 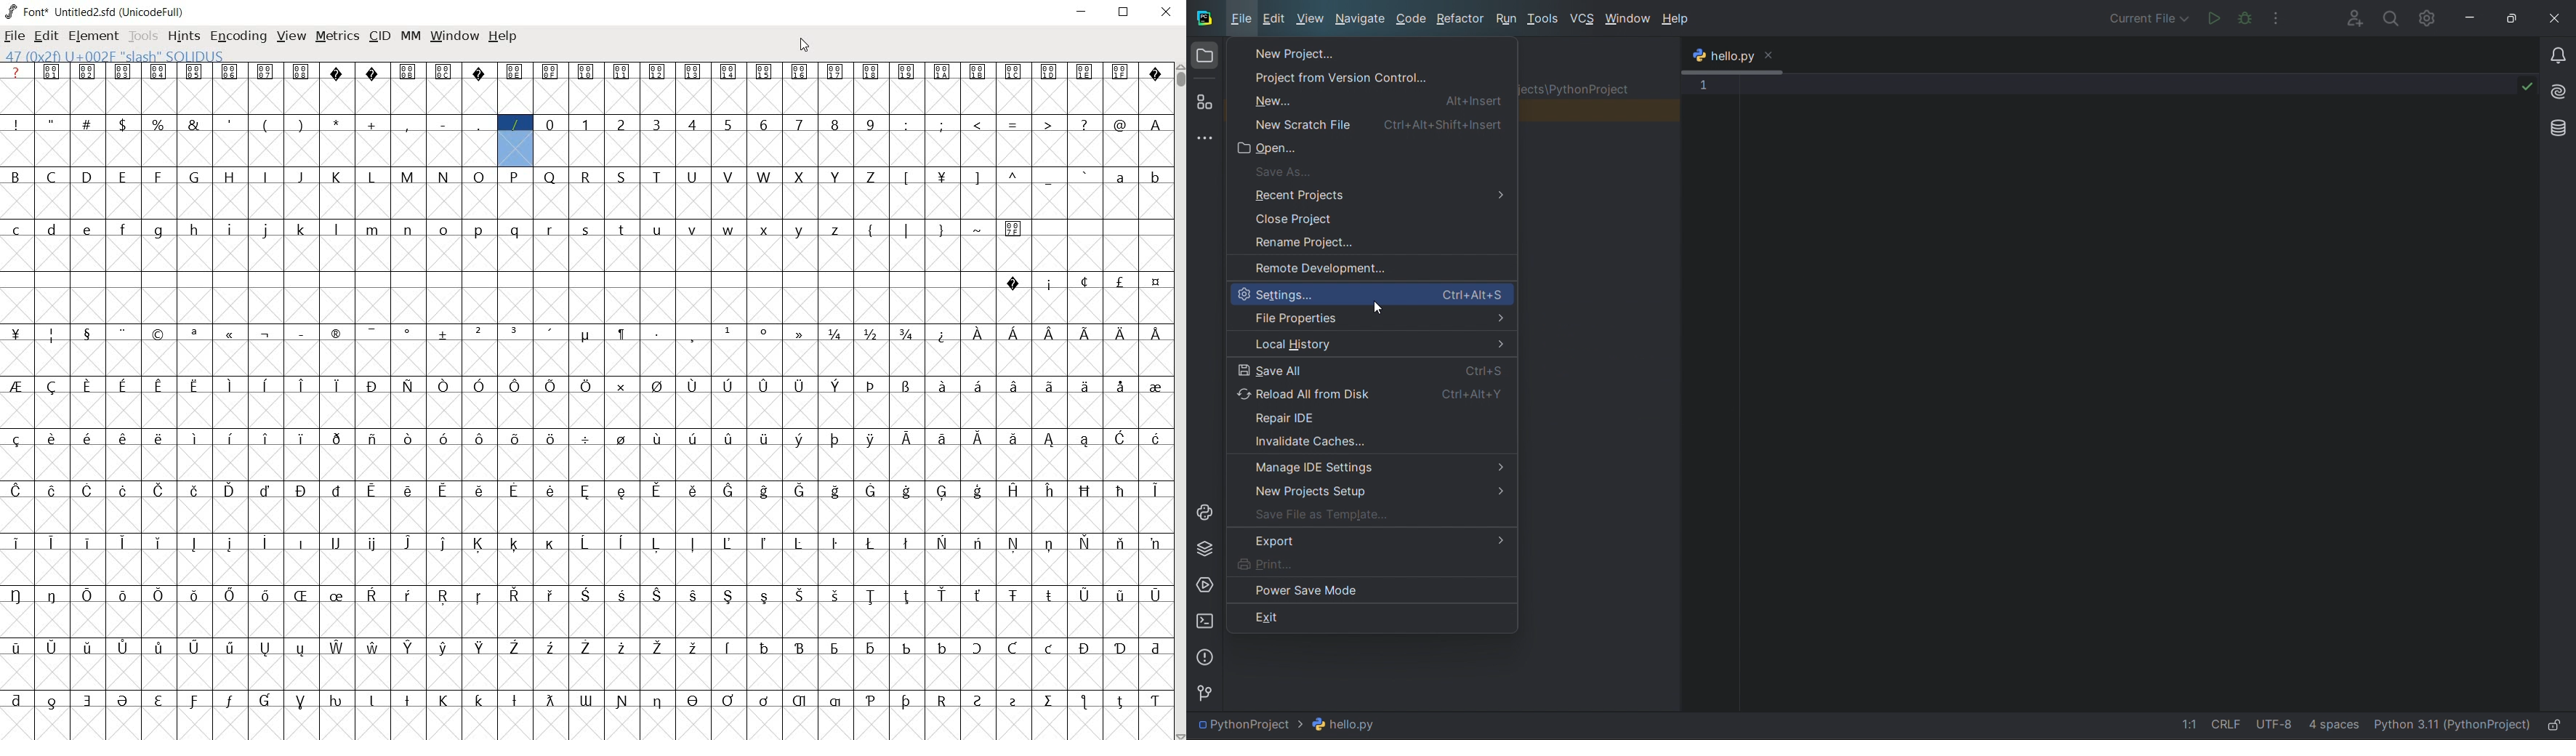 What do you see at coordinates (265, 595) in the screenshot?
I see `glyph` at bounding box center [265, 595].